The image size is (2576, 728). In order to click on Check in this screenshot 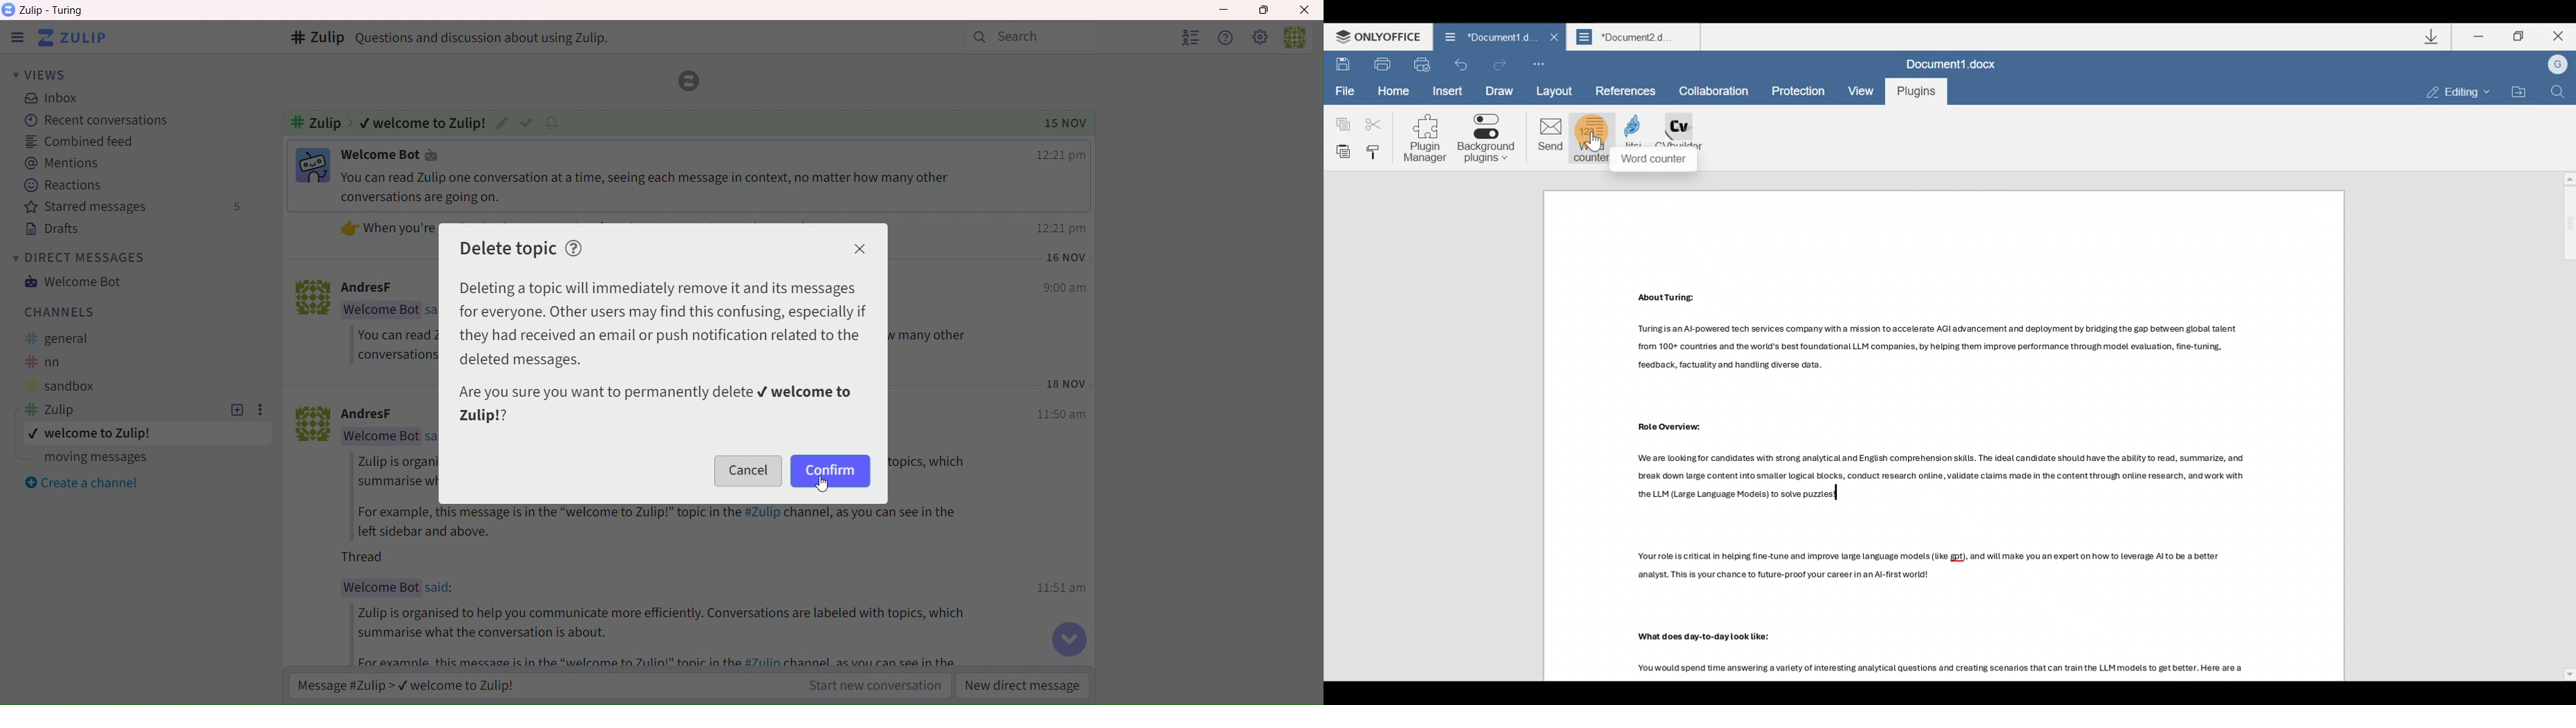, I will do `click(526, 123)`.